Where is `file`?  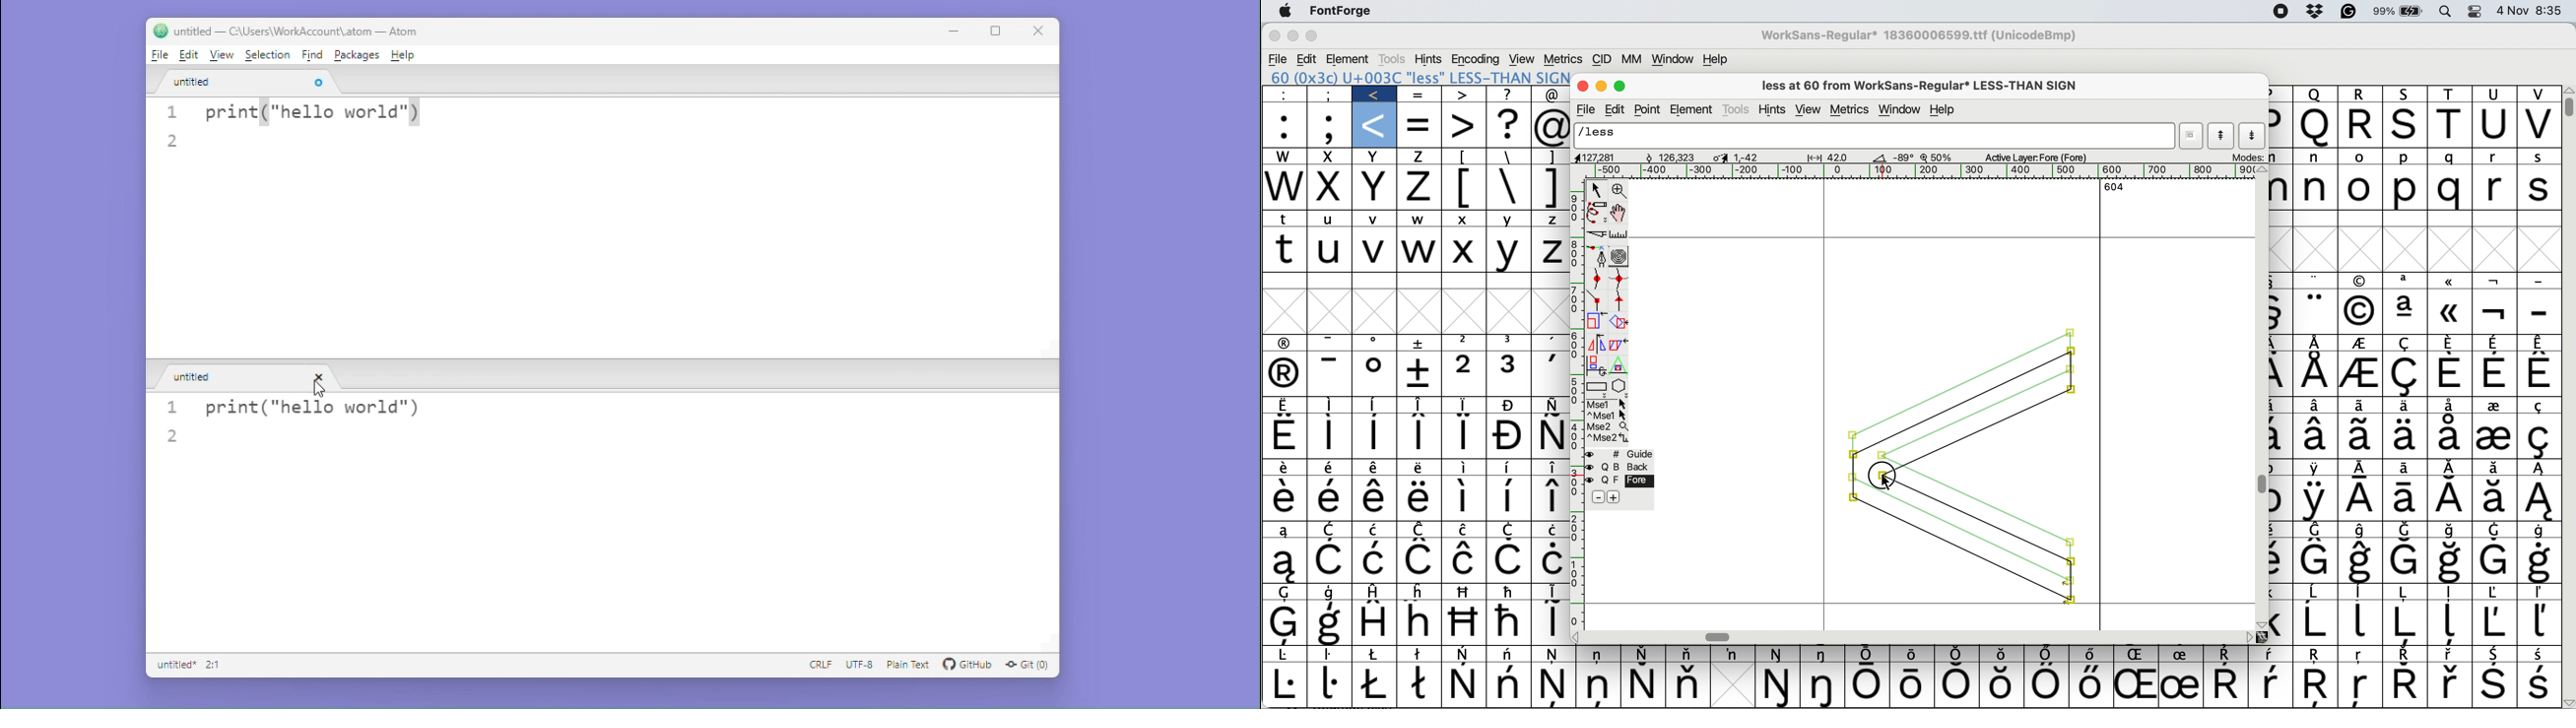
file is located at coordinates (1588, 108).